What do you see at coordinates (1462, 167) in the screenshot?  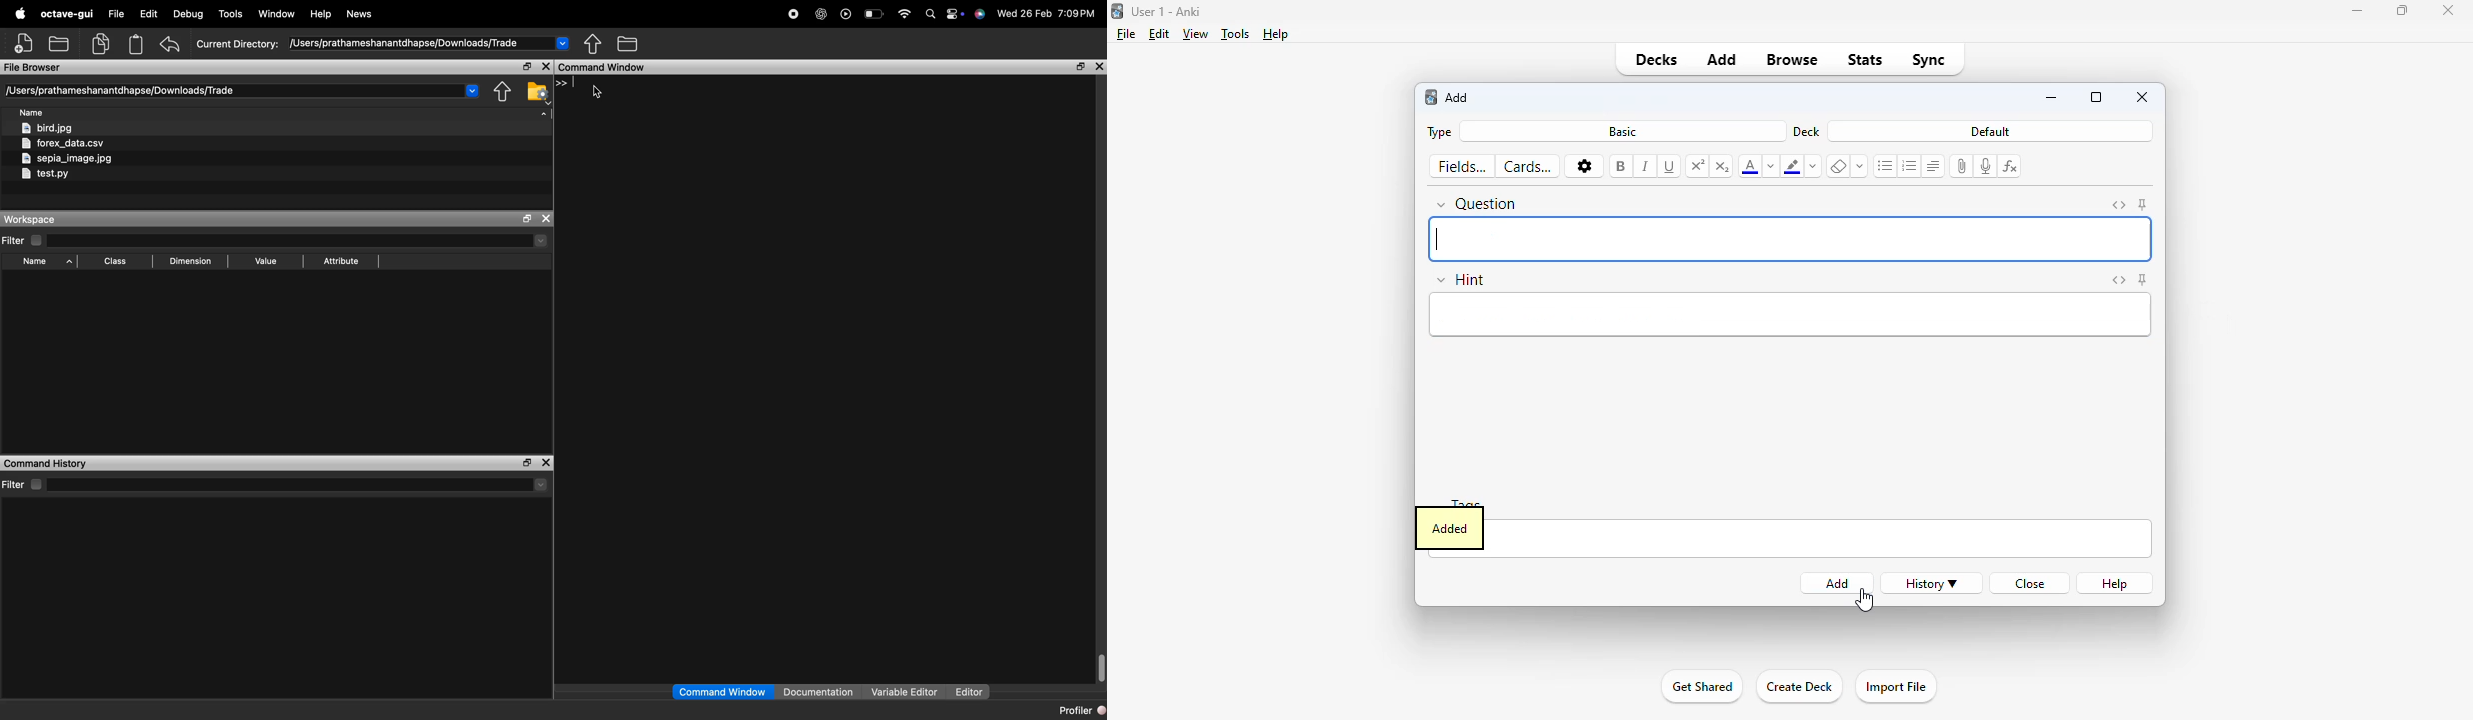 I see `fields` at bounding box center [1462, 167].